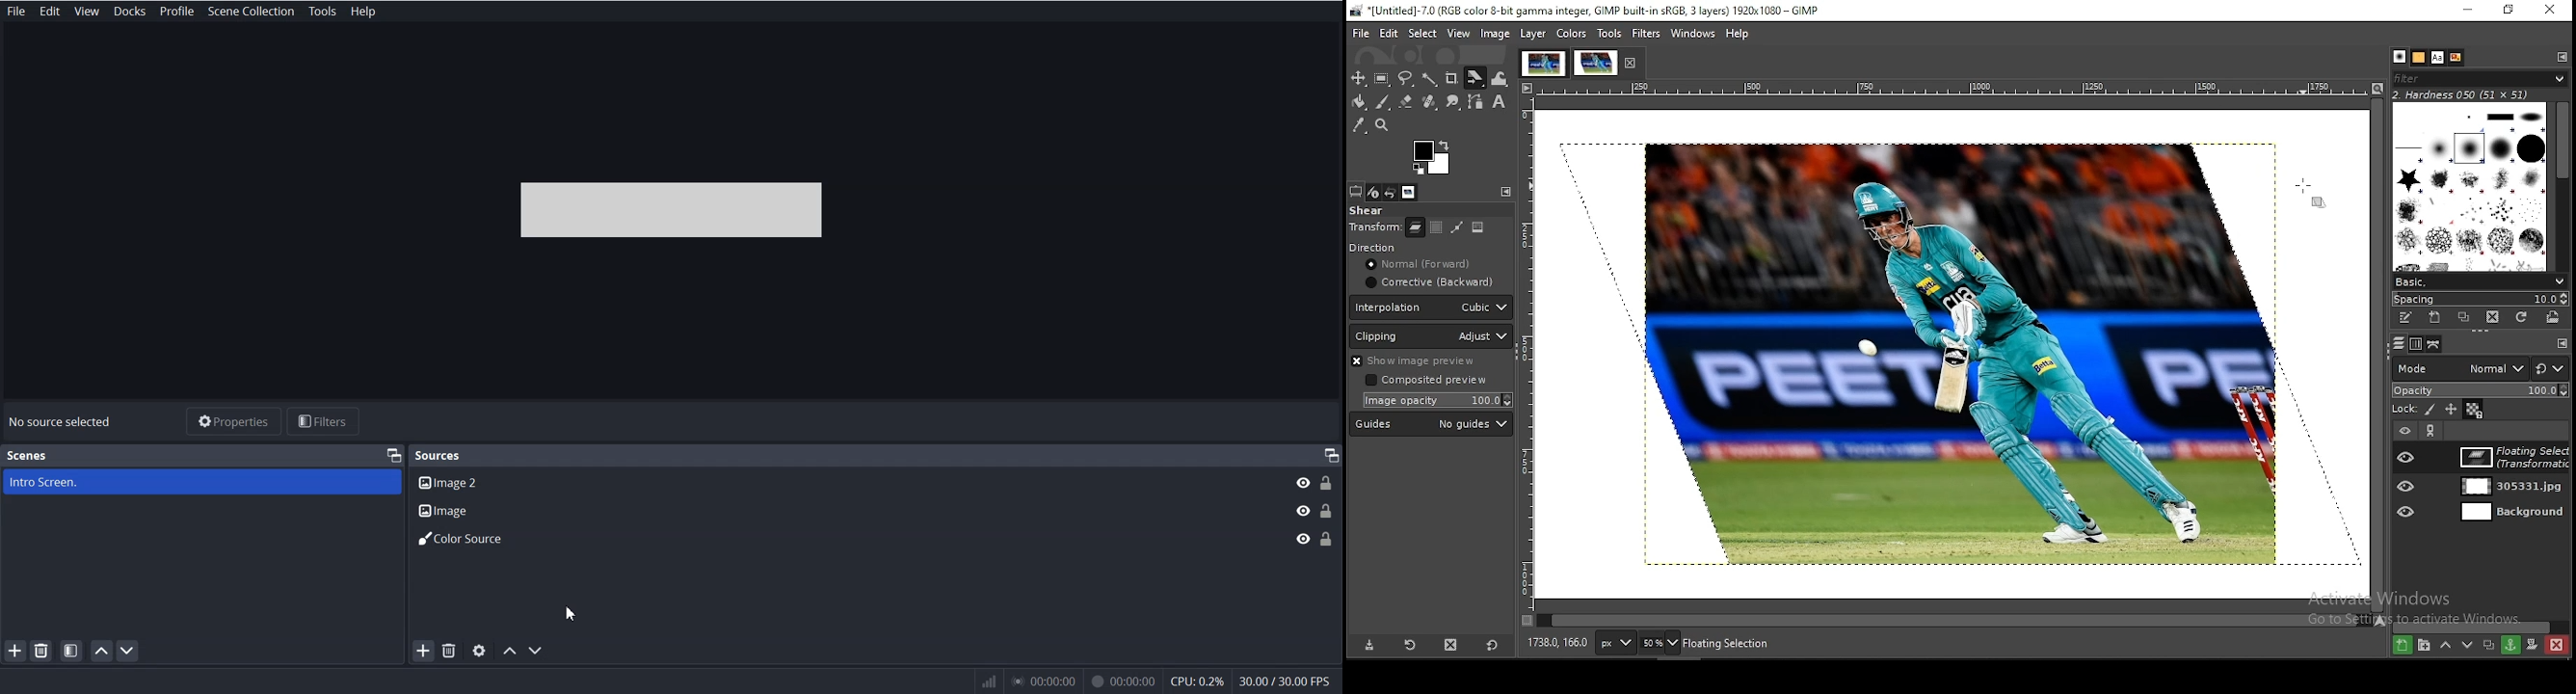  Describe the element at coordinates (510, 651) in the screenshot. I see `Move Source Up` at that location.